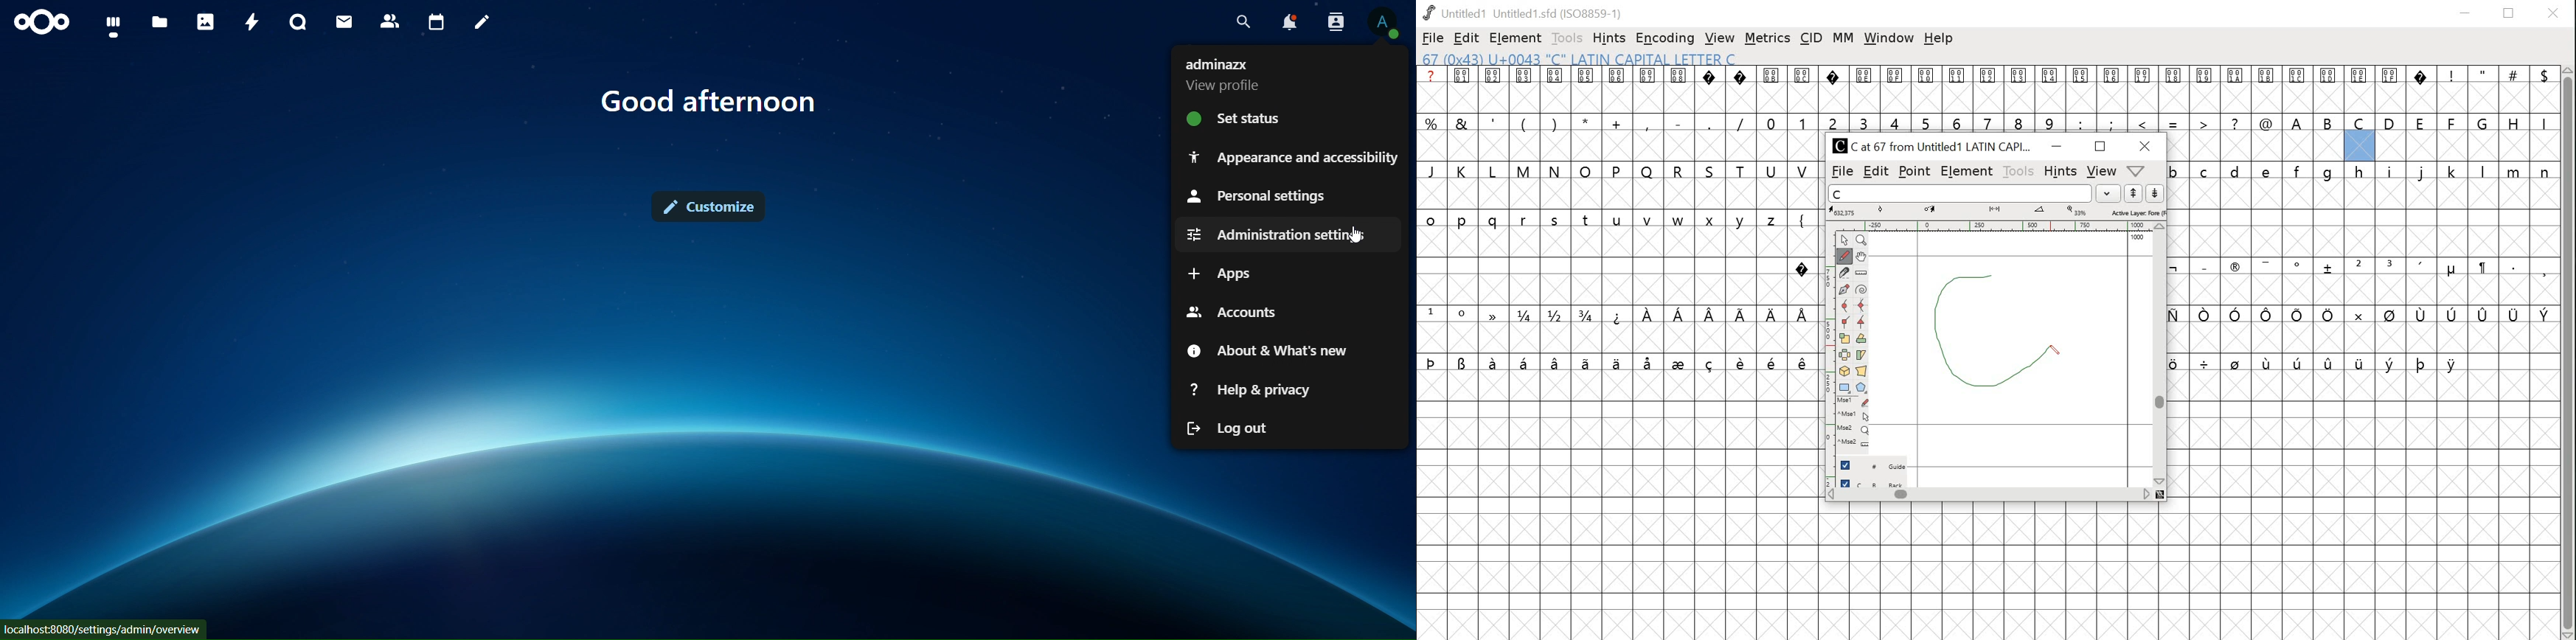 The image size is (2576, 644). Describe the element at coordinates (1846, 388) in the screenshot. I see `rectangle/ellipse` at that location.